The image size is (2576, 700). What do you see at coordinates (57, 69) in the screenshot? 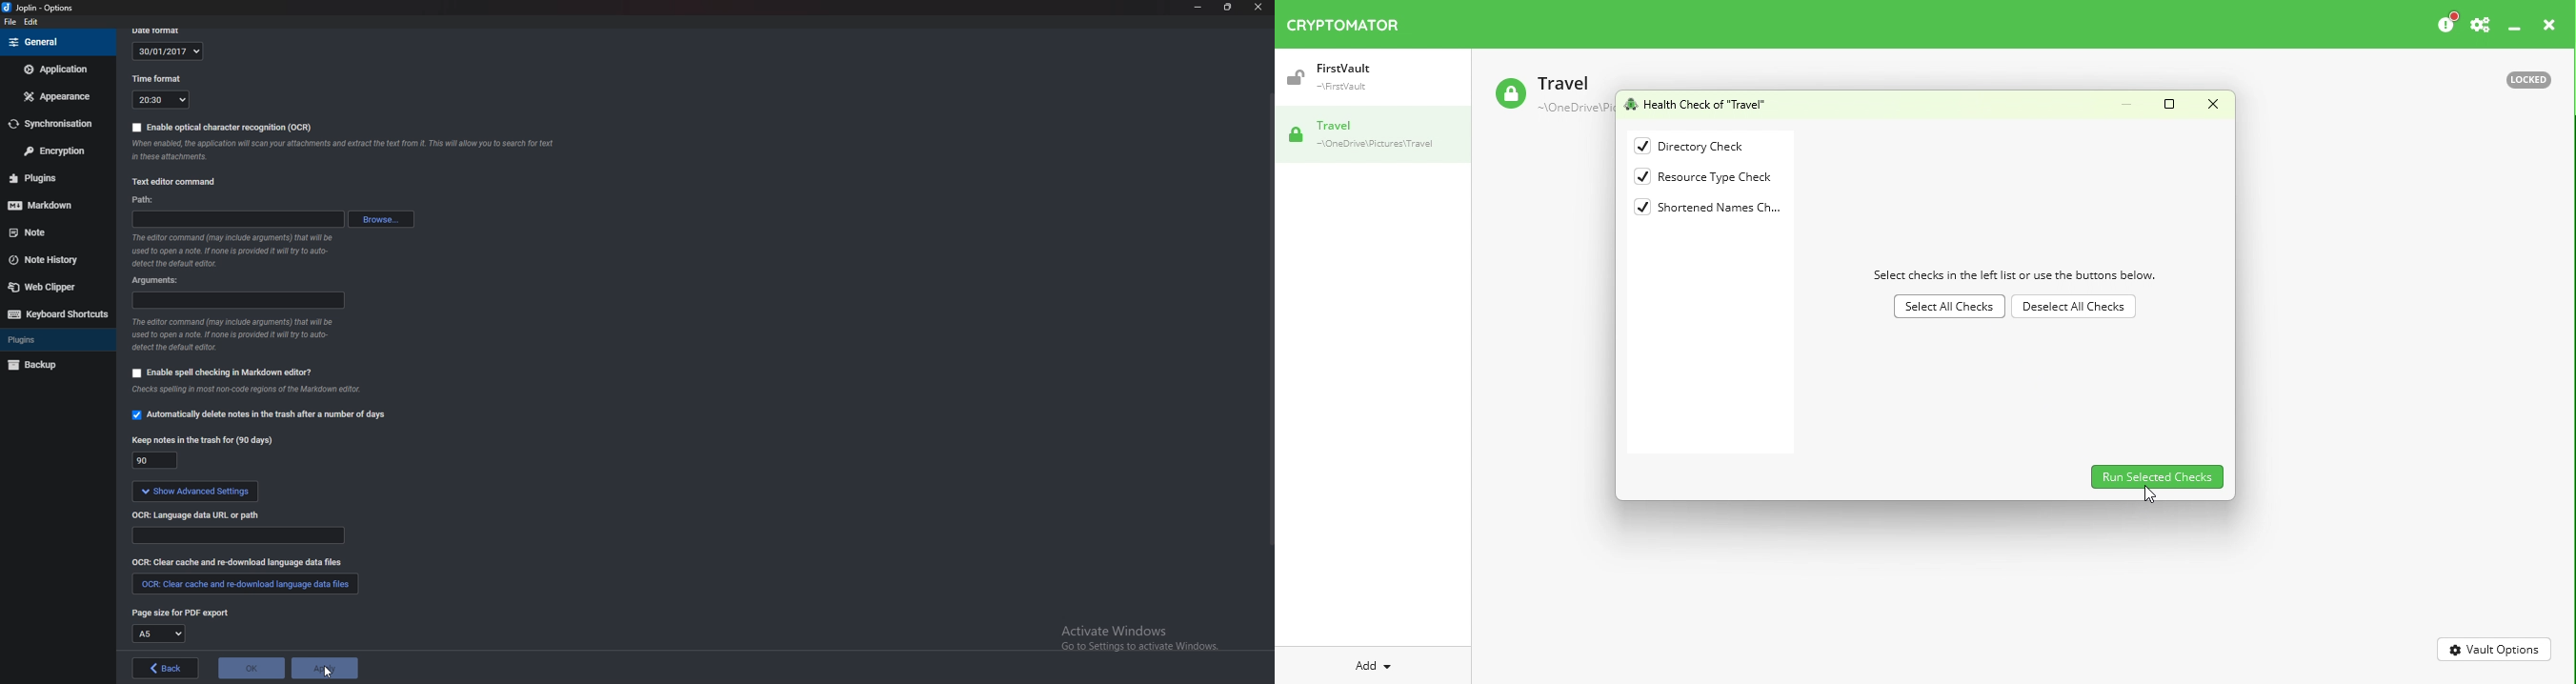
I see `Application` at bounding box center [57, 69].